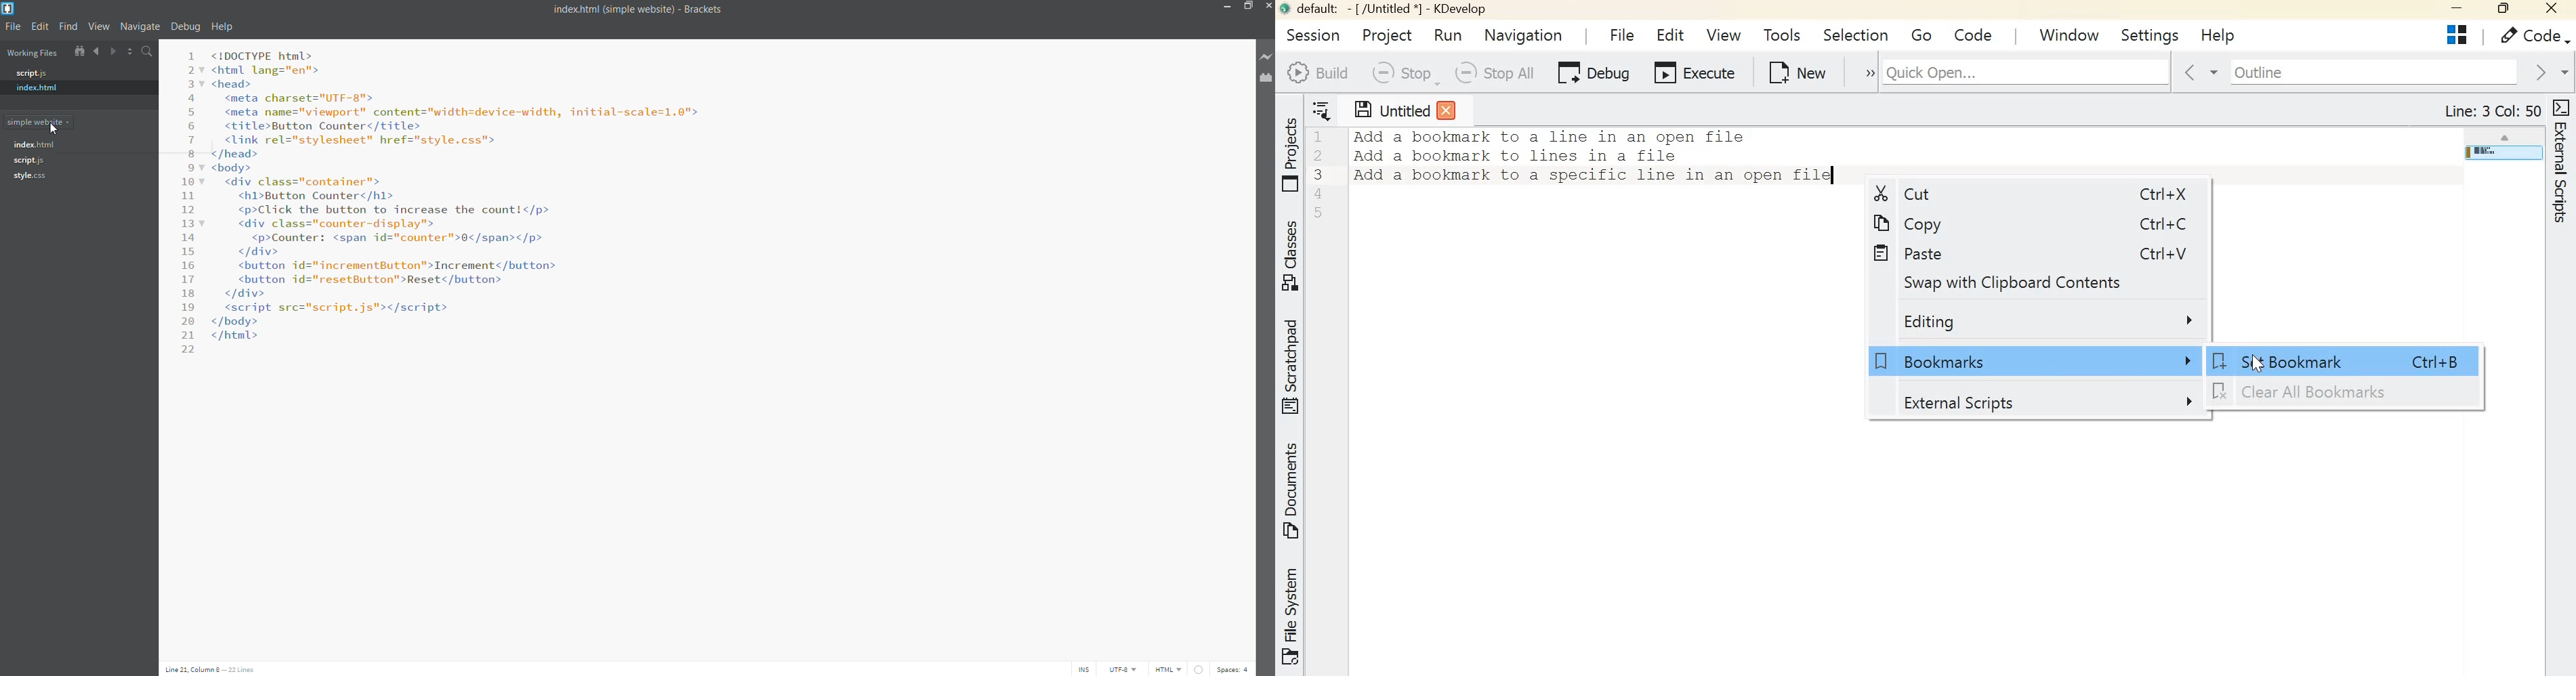 The width and height of the screenshot is (2576, 700). What do you see at coordinates (99, 27) in the screenshot?
I see `view` at bounding box center [99, 27].